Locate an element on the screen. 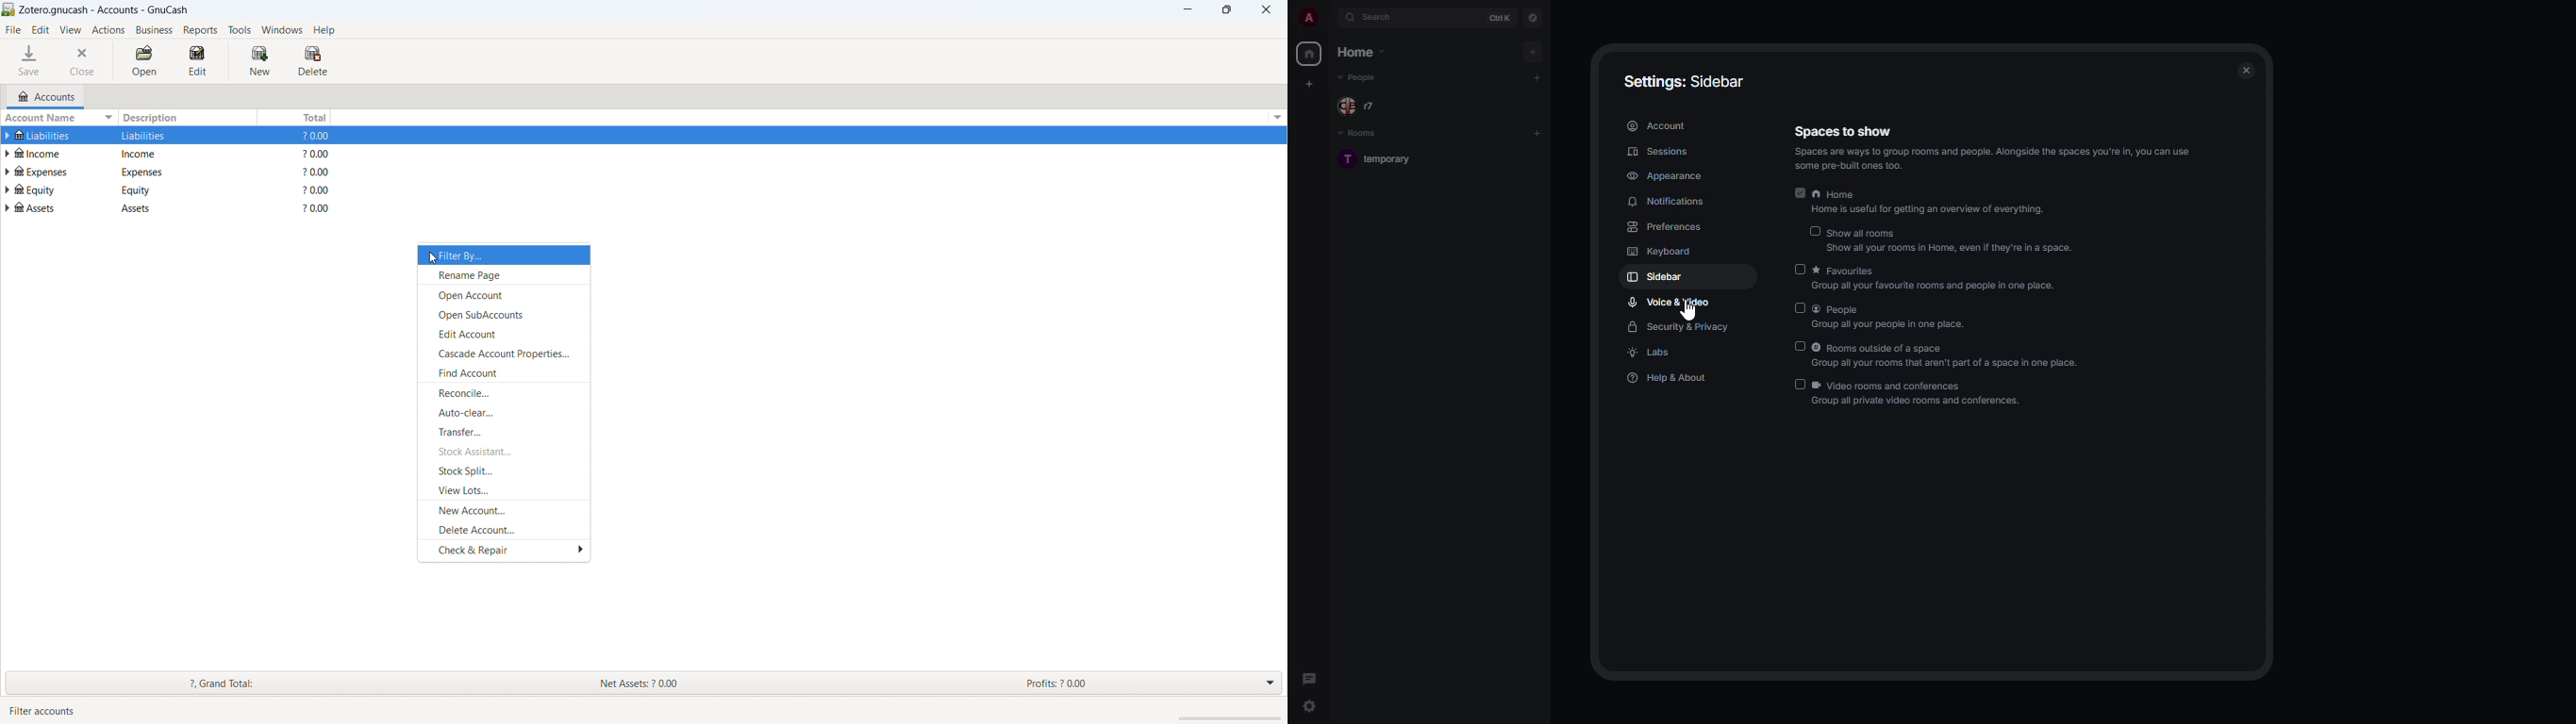  Filter accounts is located at coordinates (43, 711).